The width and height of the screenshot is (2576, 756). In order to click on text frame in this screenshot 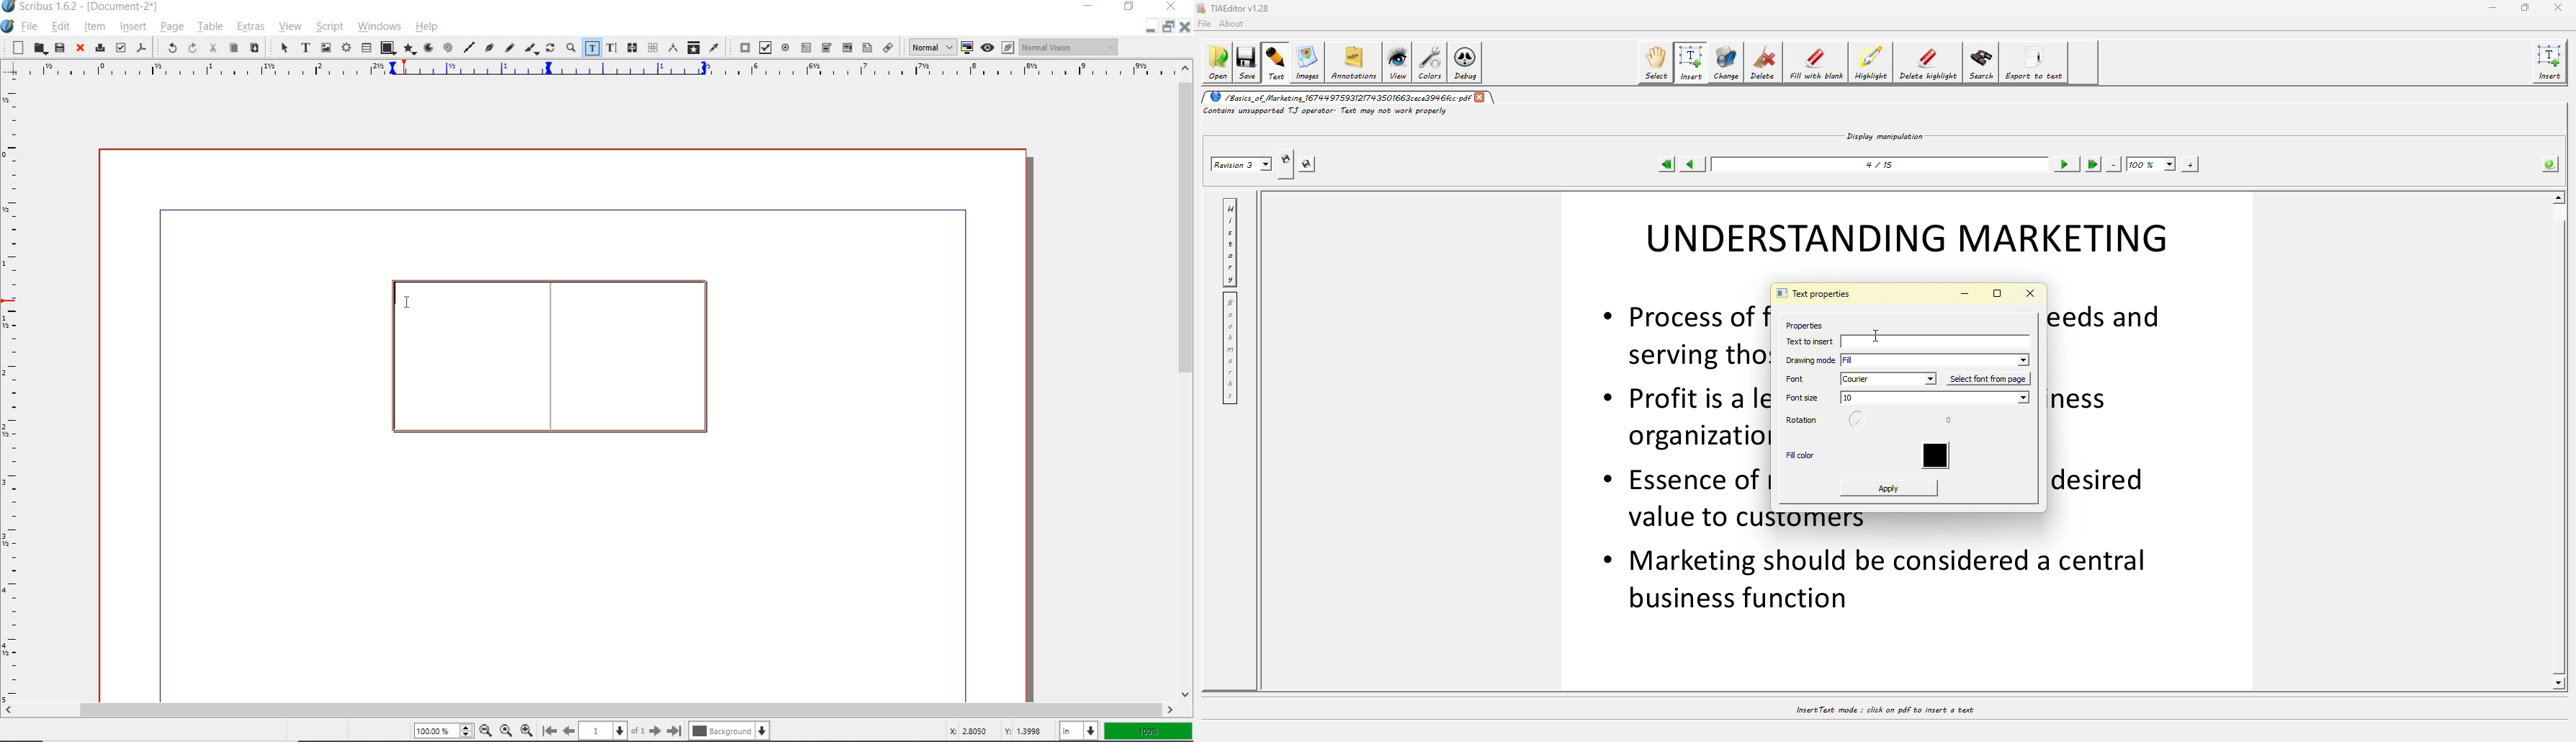, I will do `click(306, 48)`.